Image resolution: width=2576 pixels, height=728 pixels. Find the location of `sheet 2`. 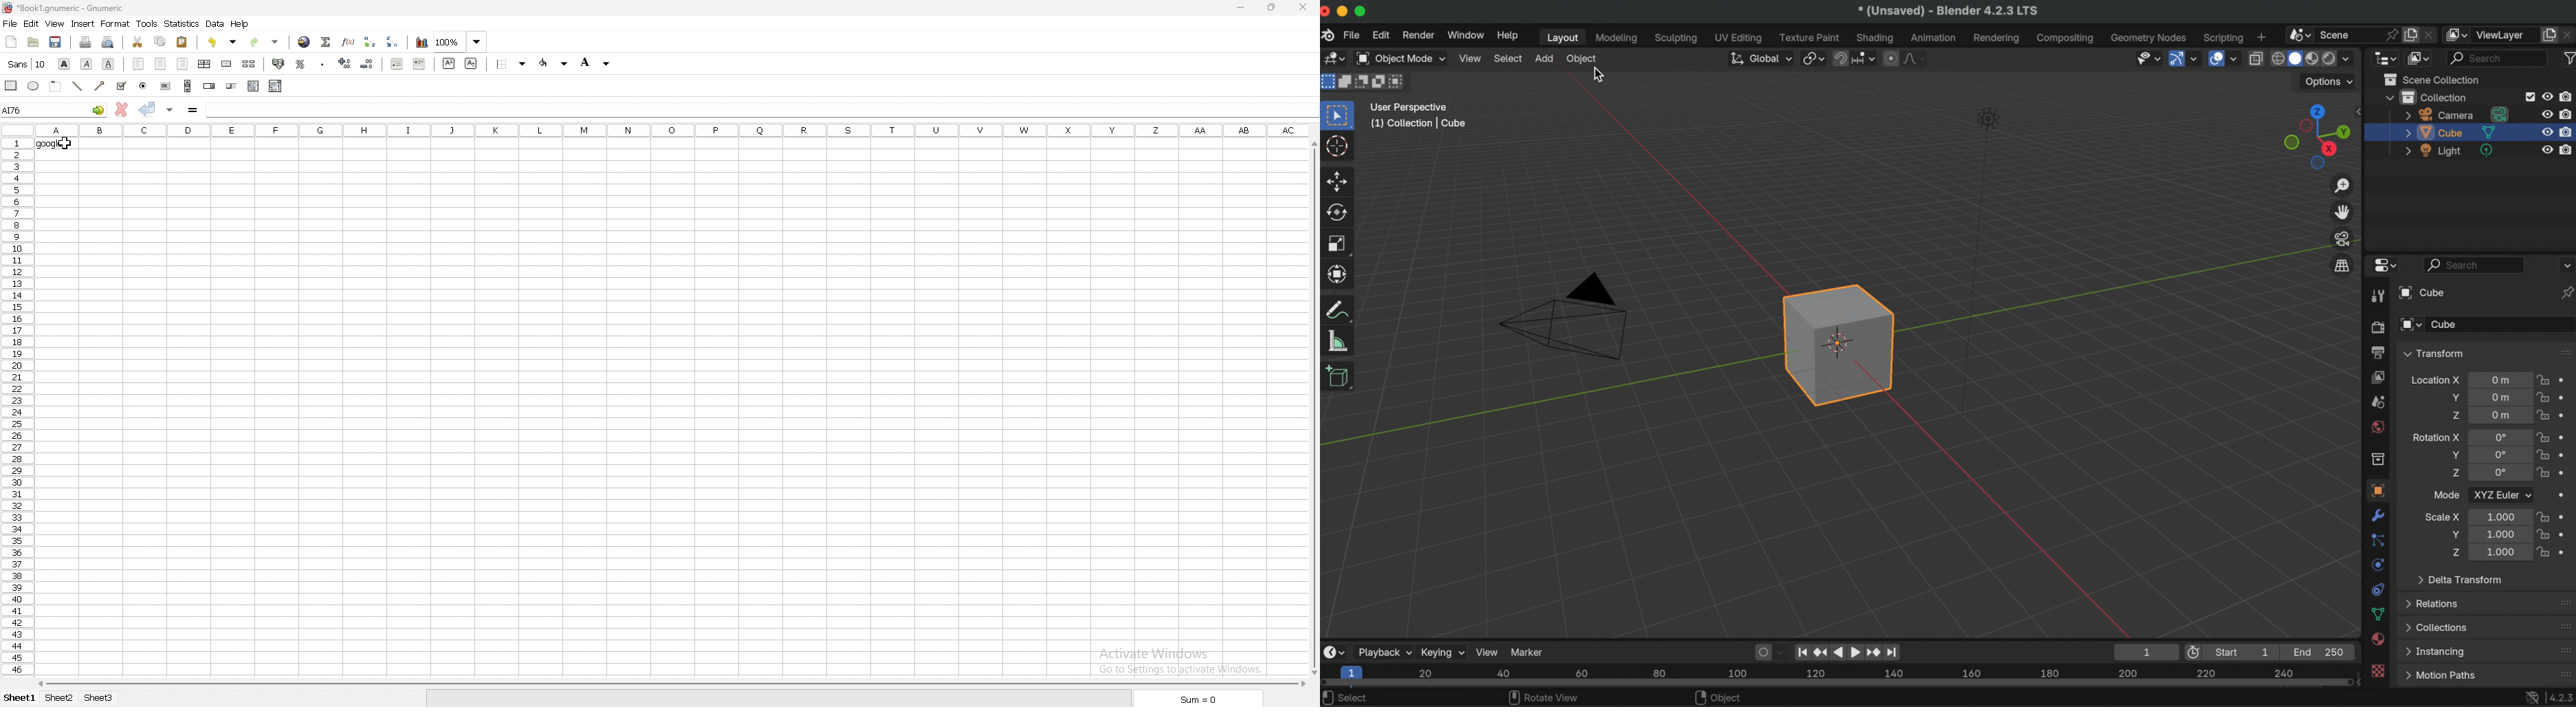

sheet 2 is located at coordinates (61, 697).